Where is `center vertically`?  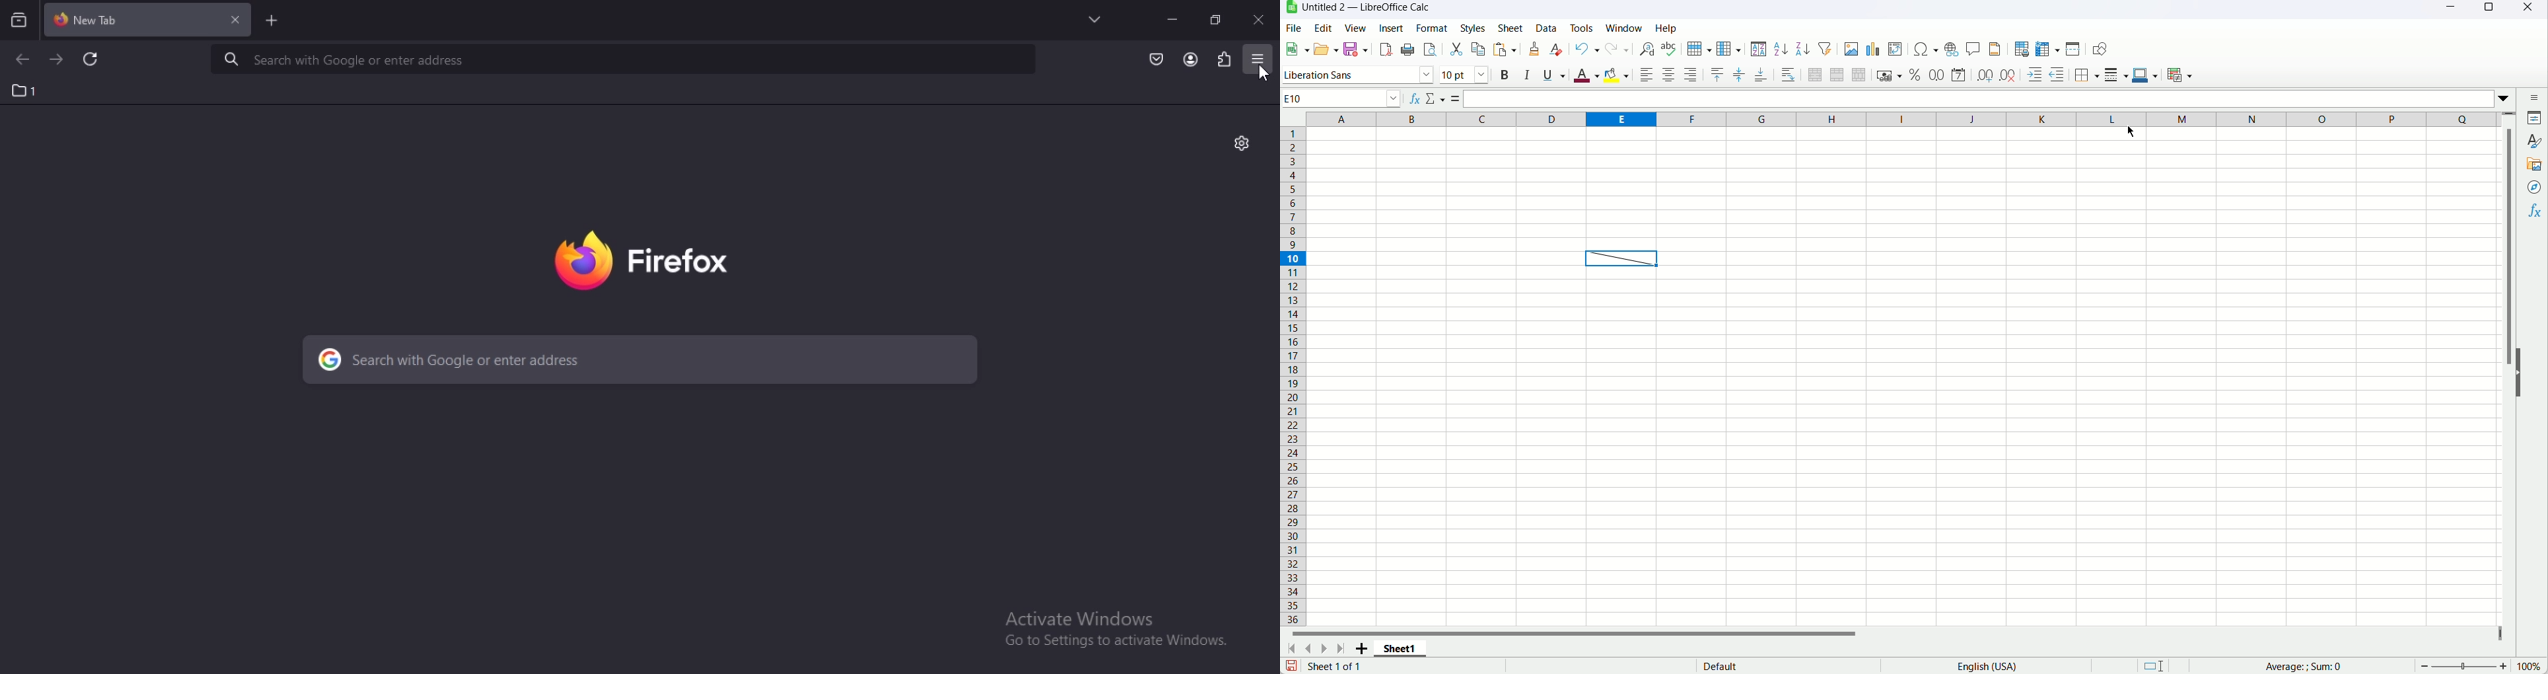
center vertically is located at coordinates (1740, 73).